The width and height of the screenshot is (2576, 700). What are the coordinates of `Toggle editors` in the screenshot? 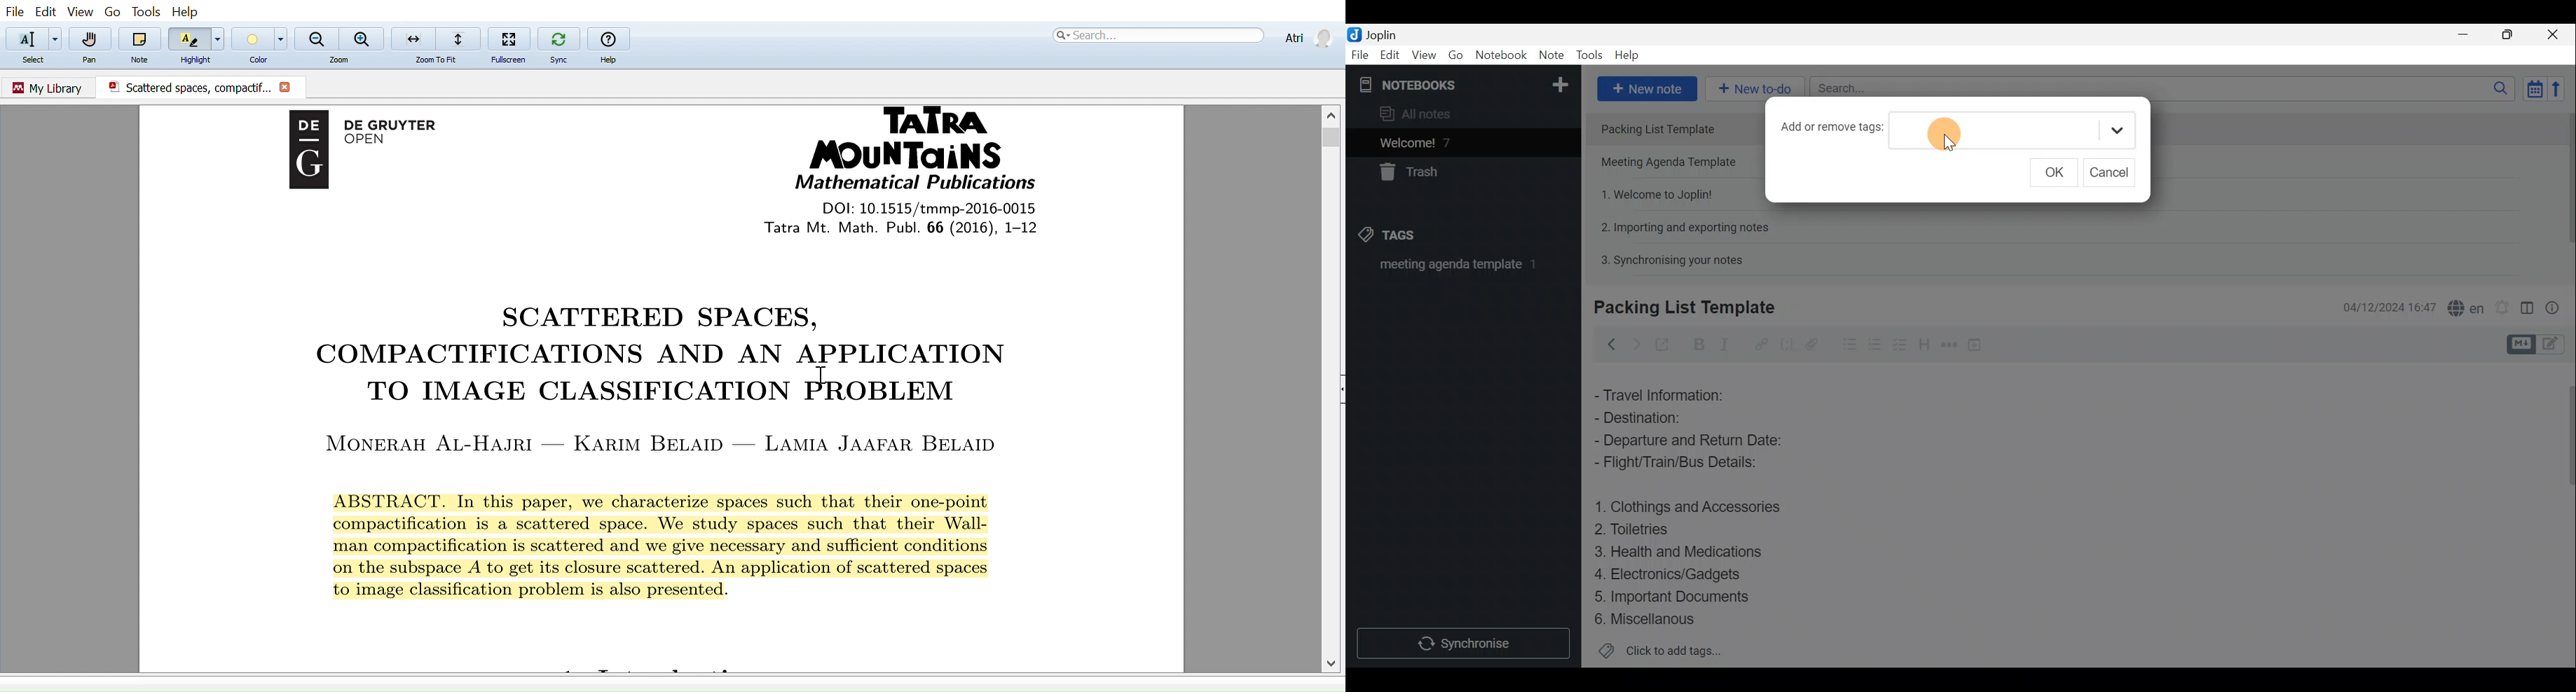 It's located at (2557, 345).